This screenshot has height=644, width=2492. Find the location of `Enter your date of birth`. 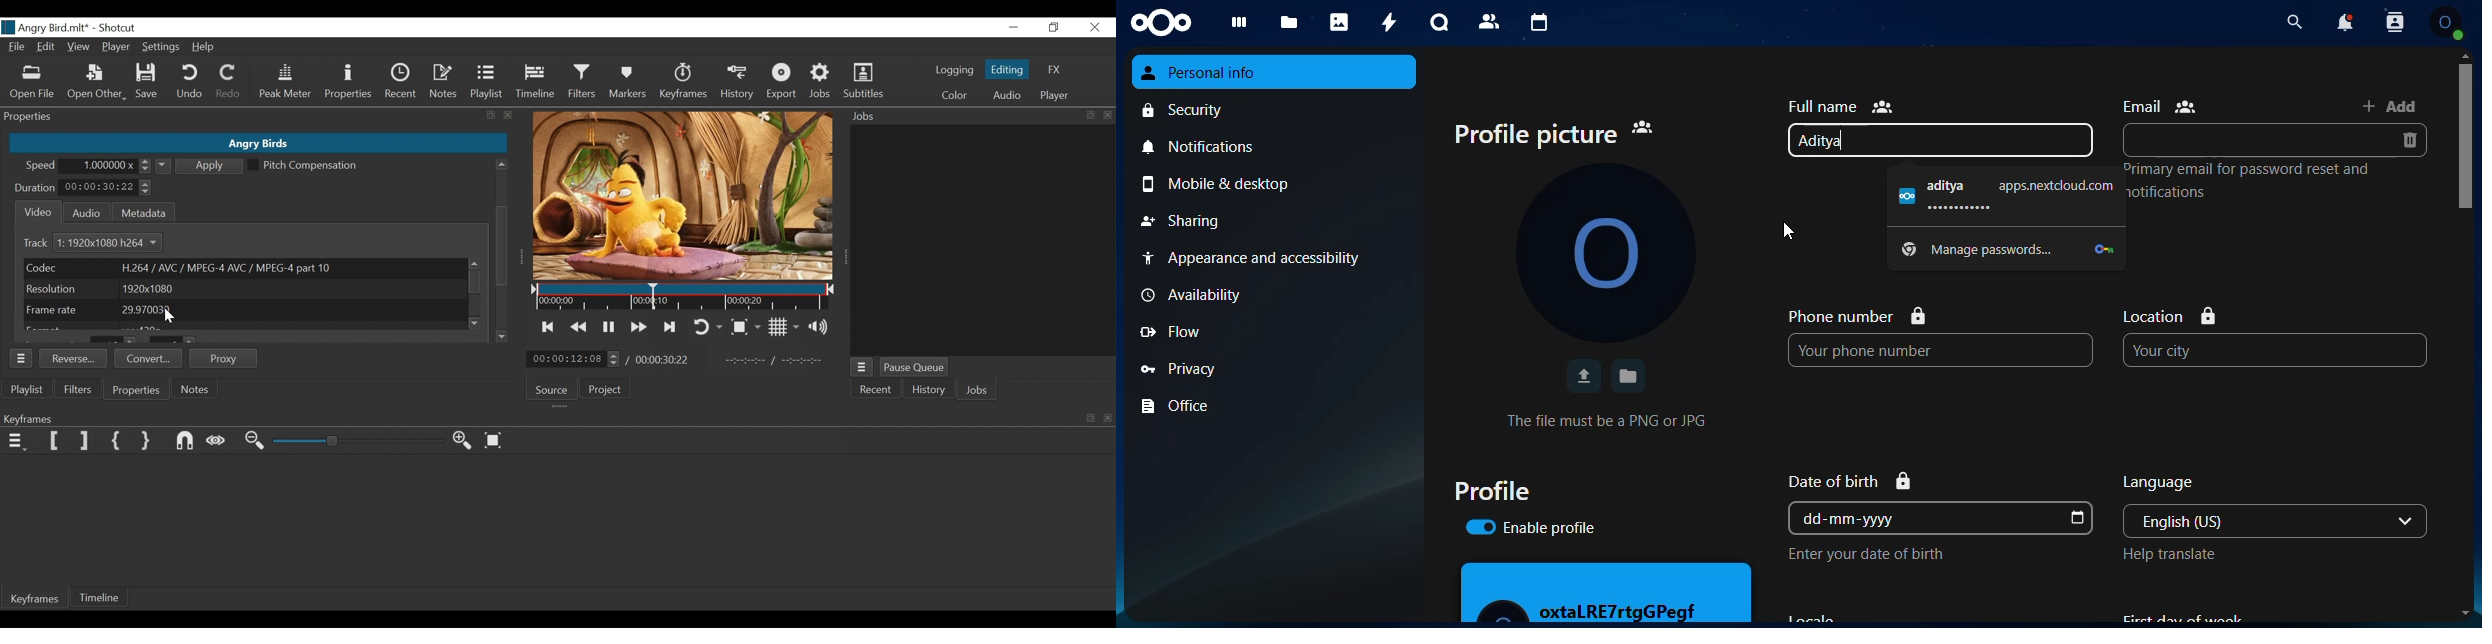

Enter your date of birth is located at coordinates (1865, 554).